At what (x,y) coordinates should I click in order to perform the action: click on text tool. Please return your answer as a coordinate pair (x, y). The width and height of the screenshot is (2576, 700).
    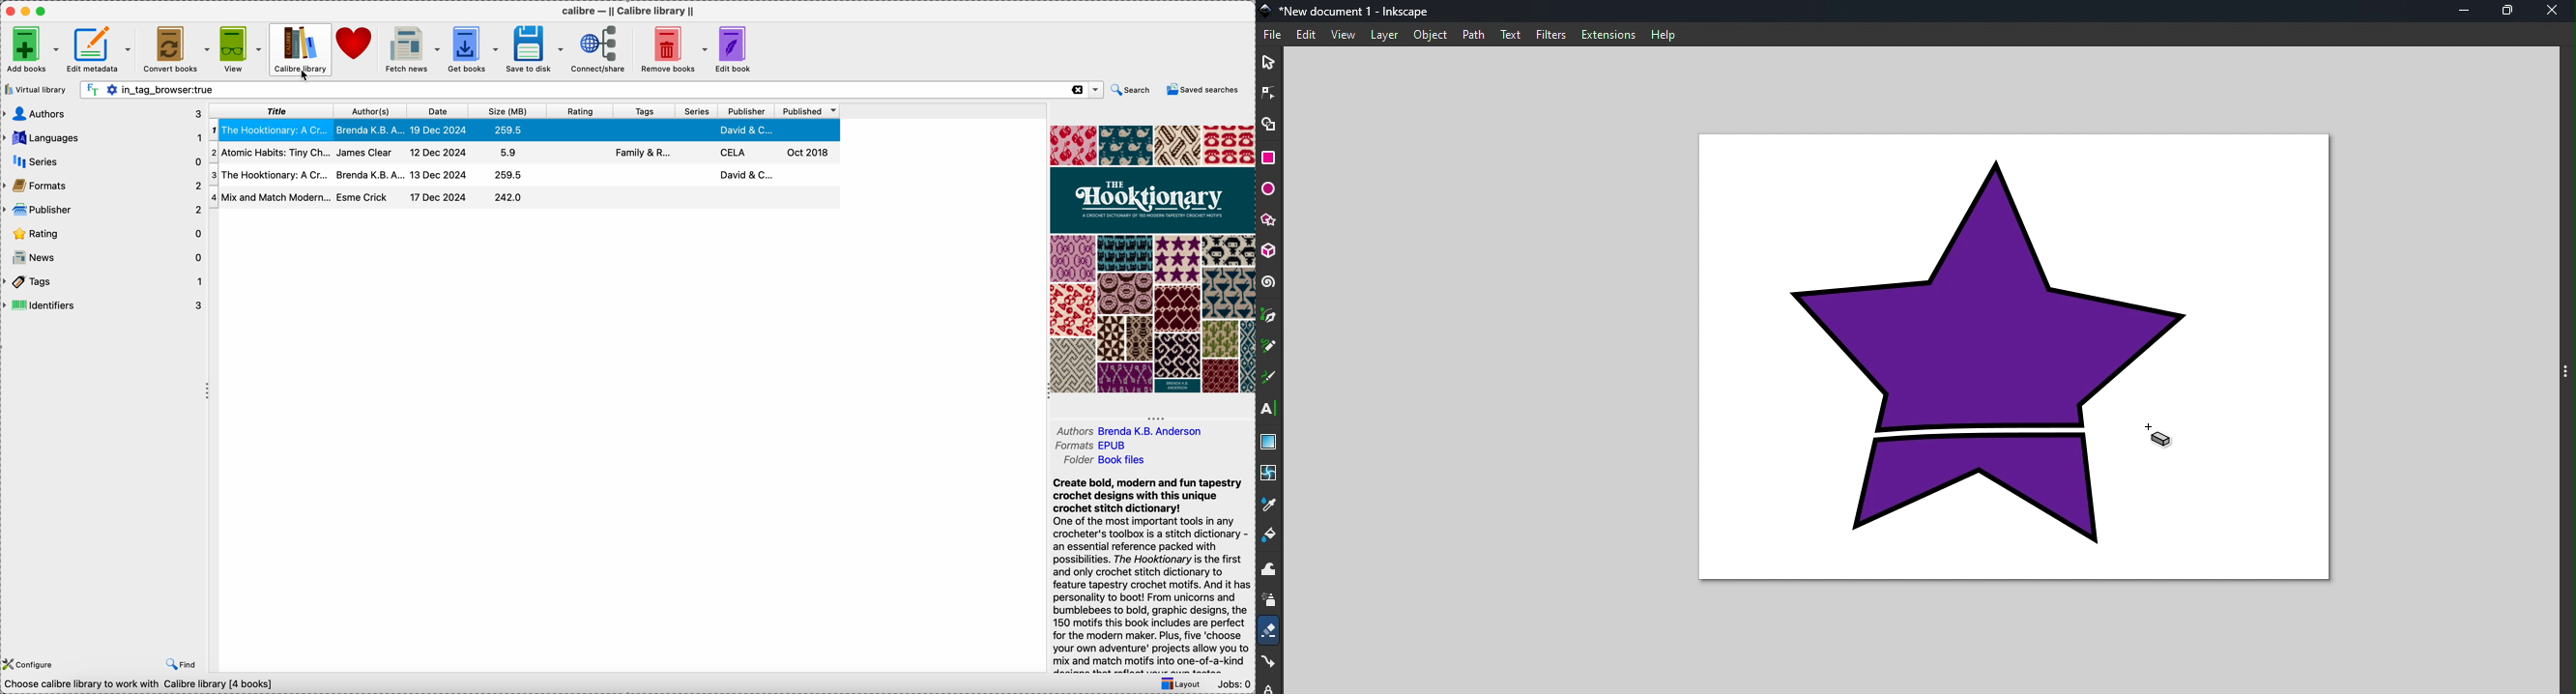
    Looking at the image, I should click on (1269, 408).